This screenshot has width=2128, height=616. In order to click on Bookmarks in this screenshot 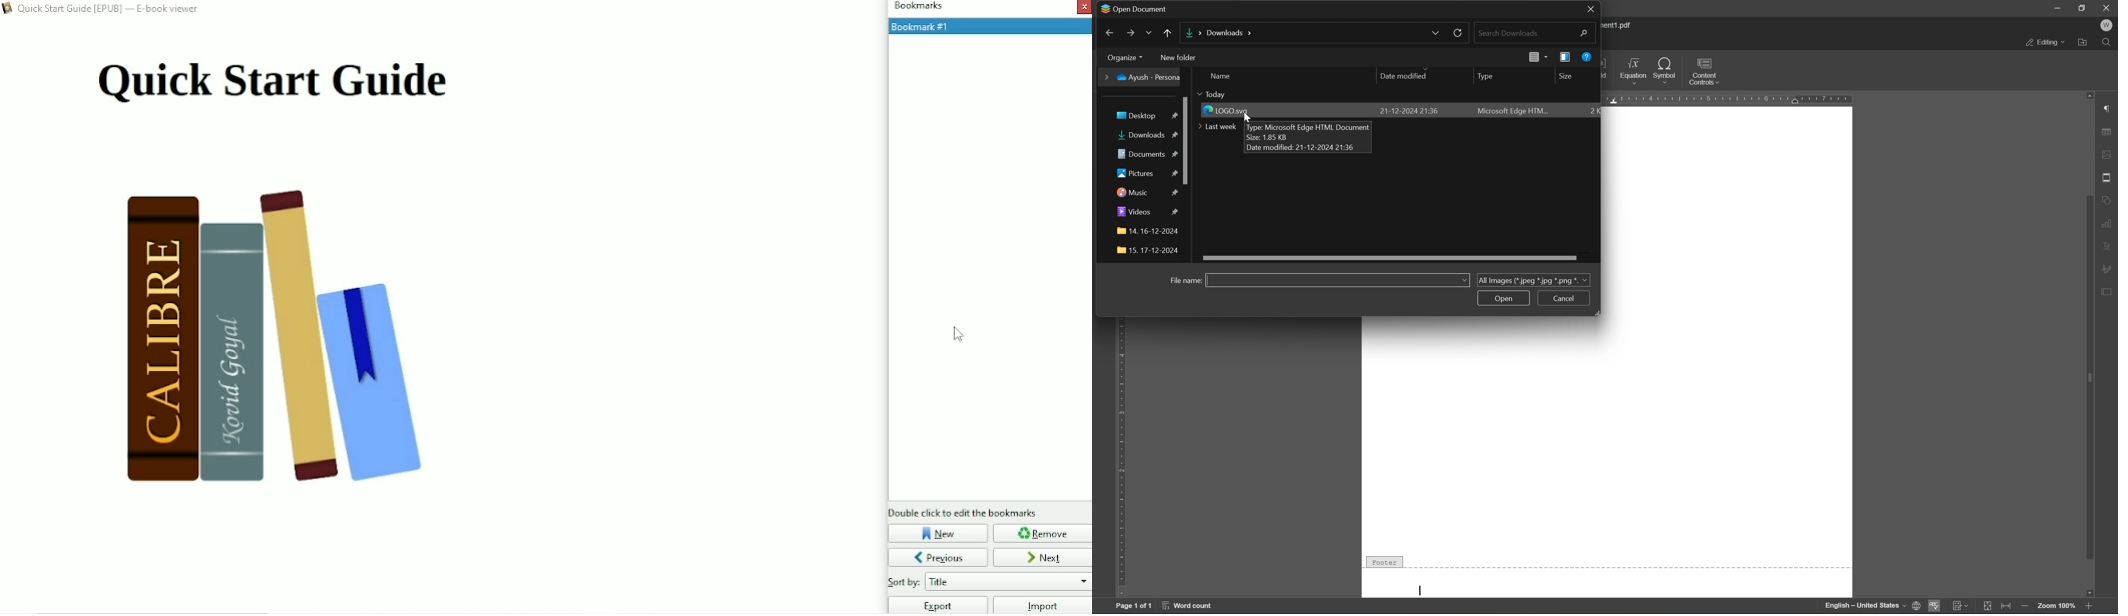, I will do `click(917, 7)`.